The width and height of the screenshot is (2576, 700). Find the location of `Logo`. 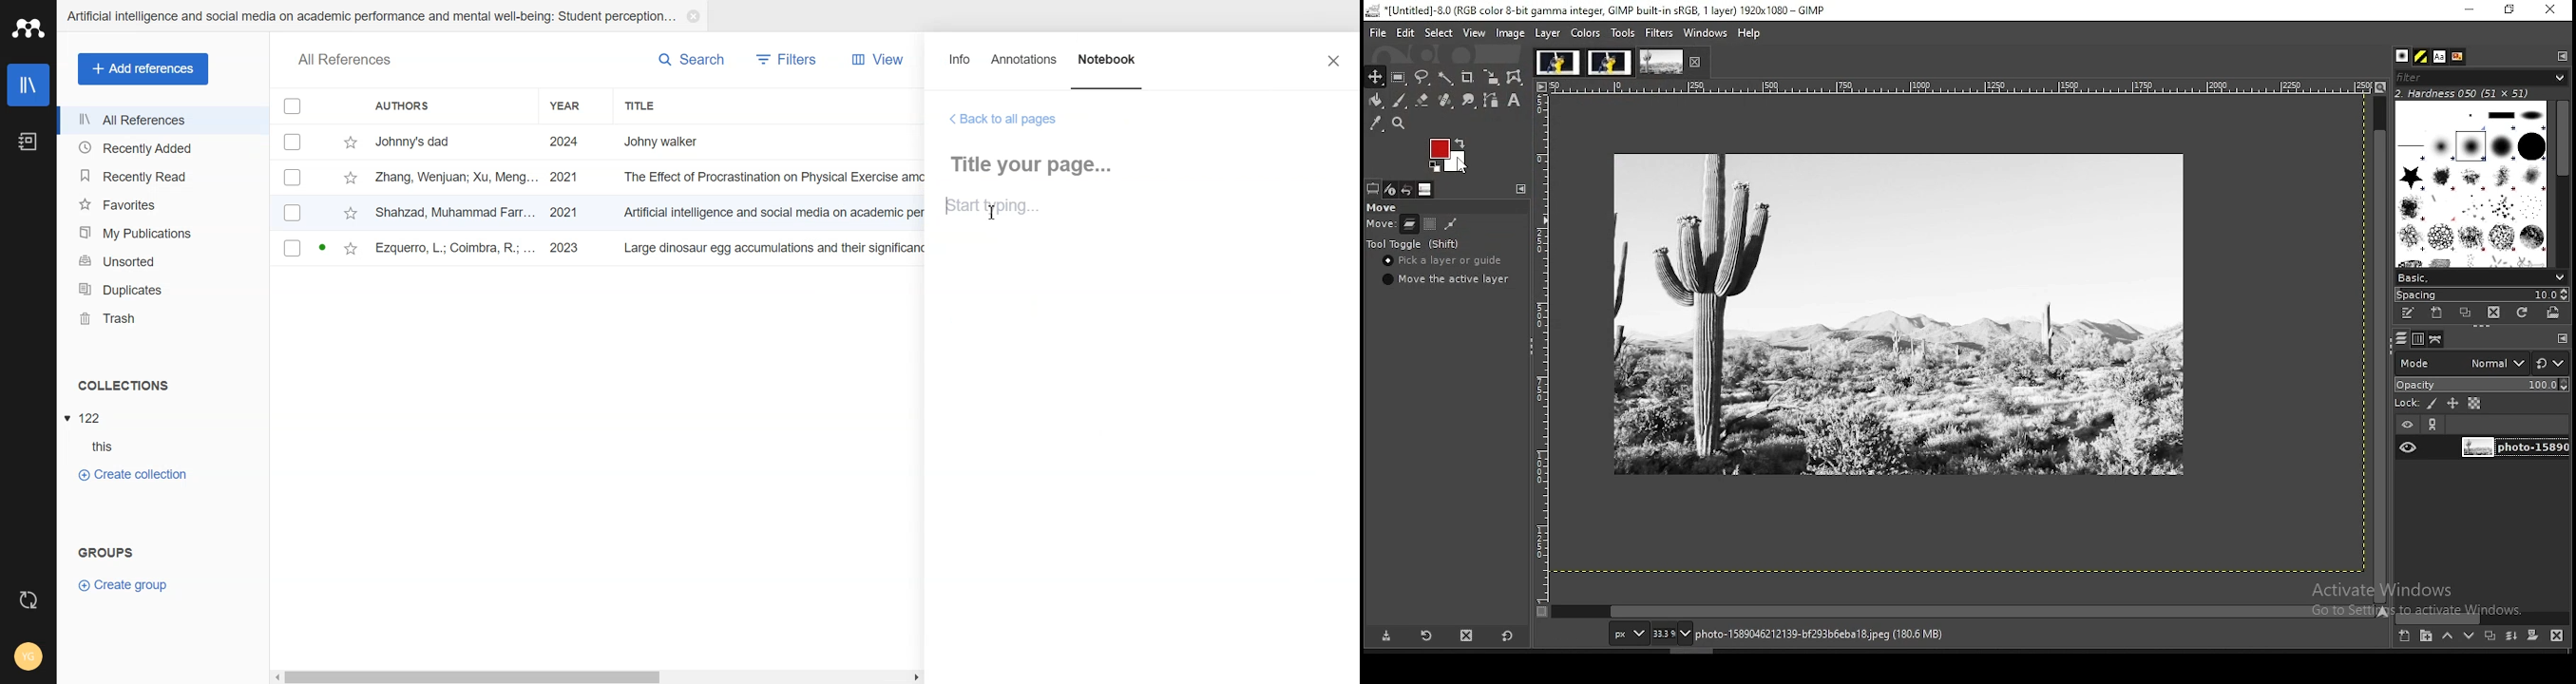

Logo is located at coordinates (28, 28).